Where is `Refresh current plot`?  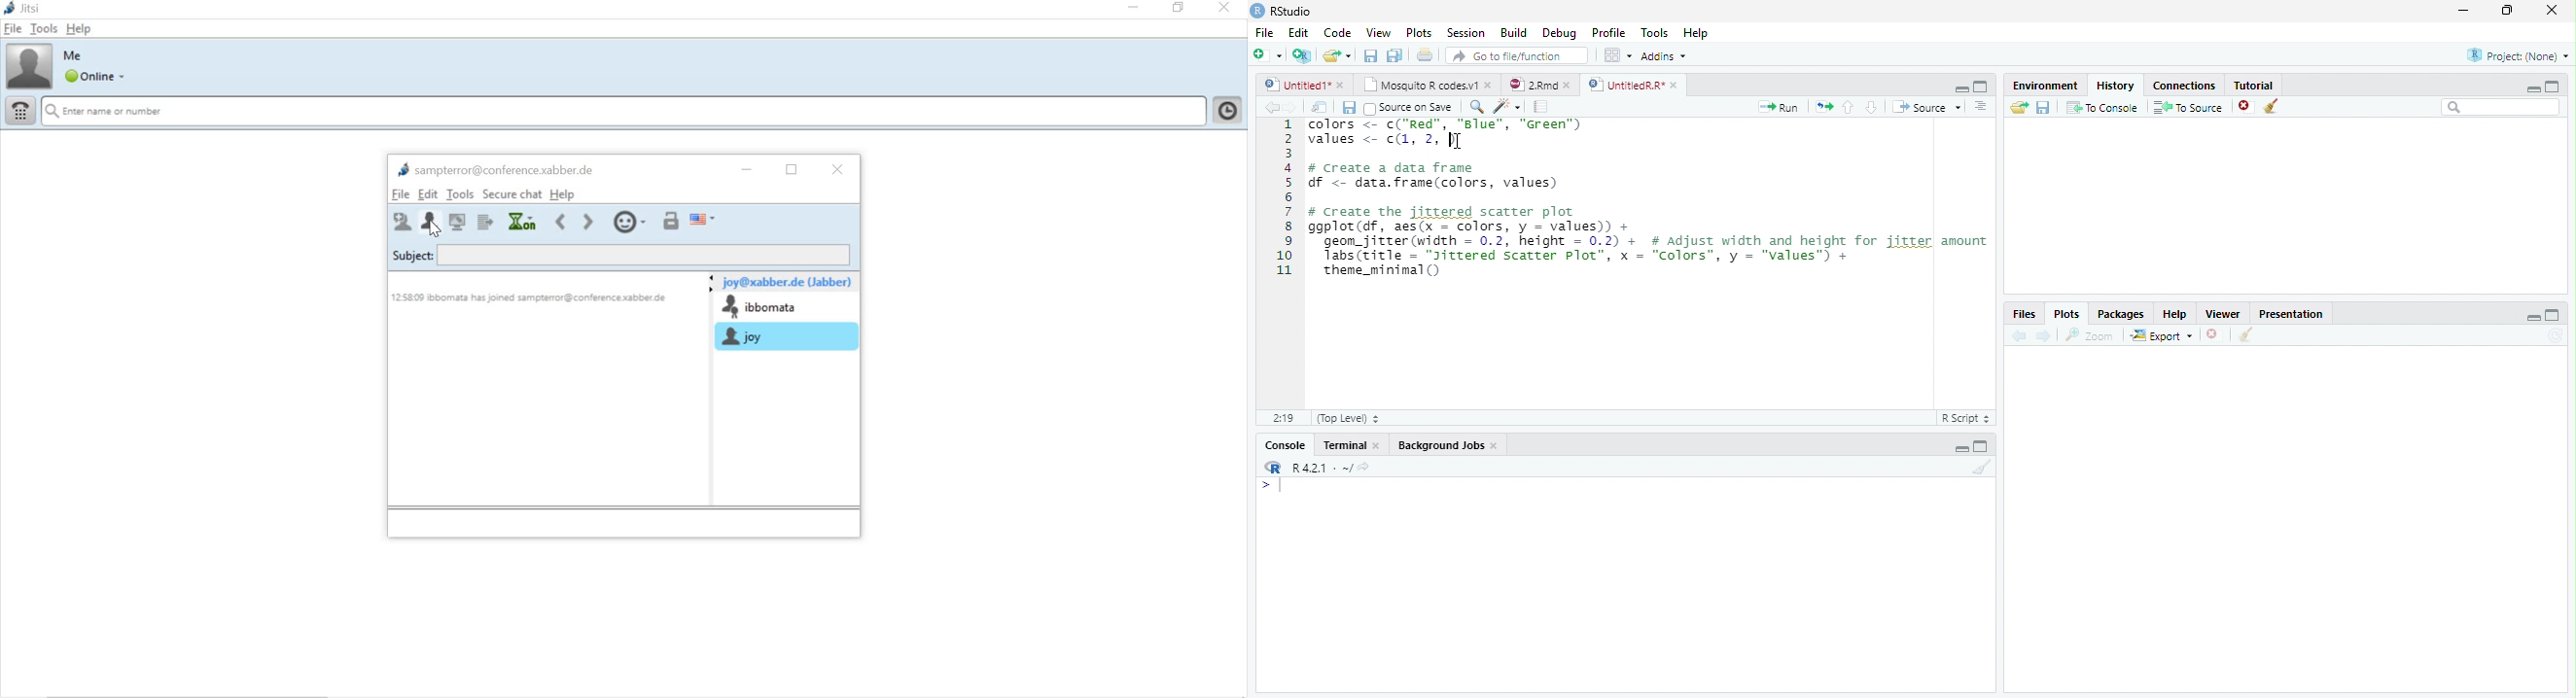
Refresh current plot is located at coordinates (2556, 335).